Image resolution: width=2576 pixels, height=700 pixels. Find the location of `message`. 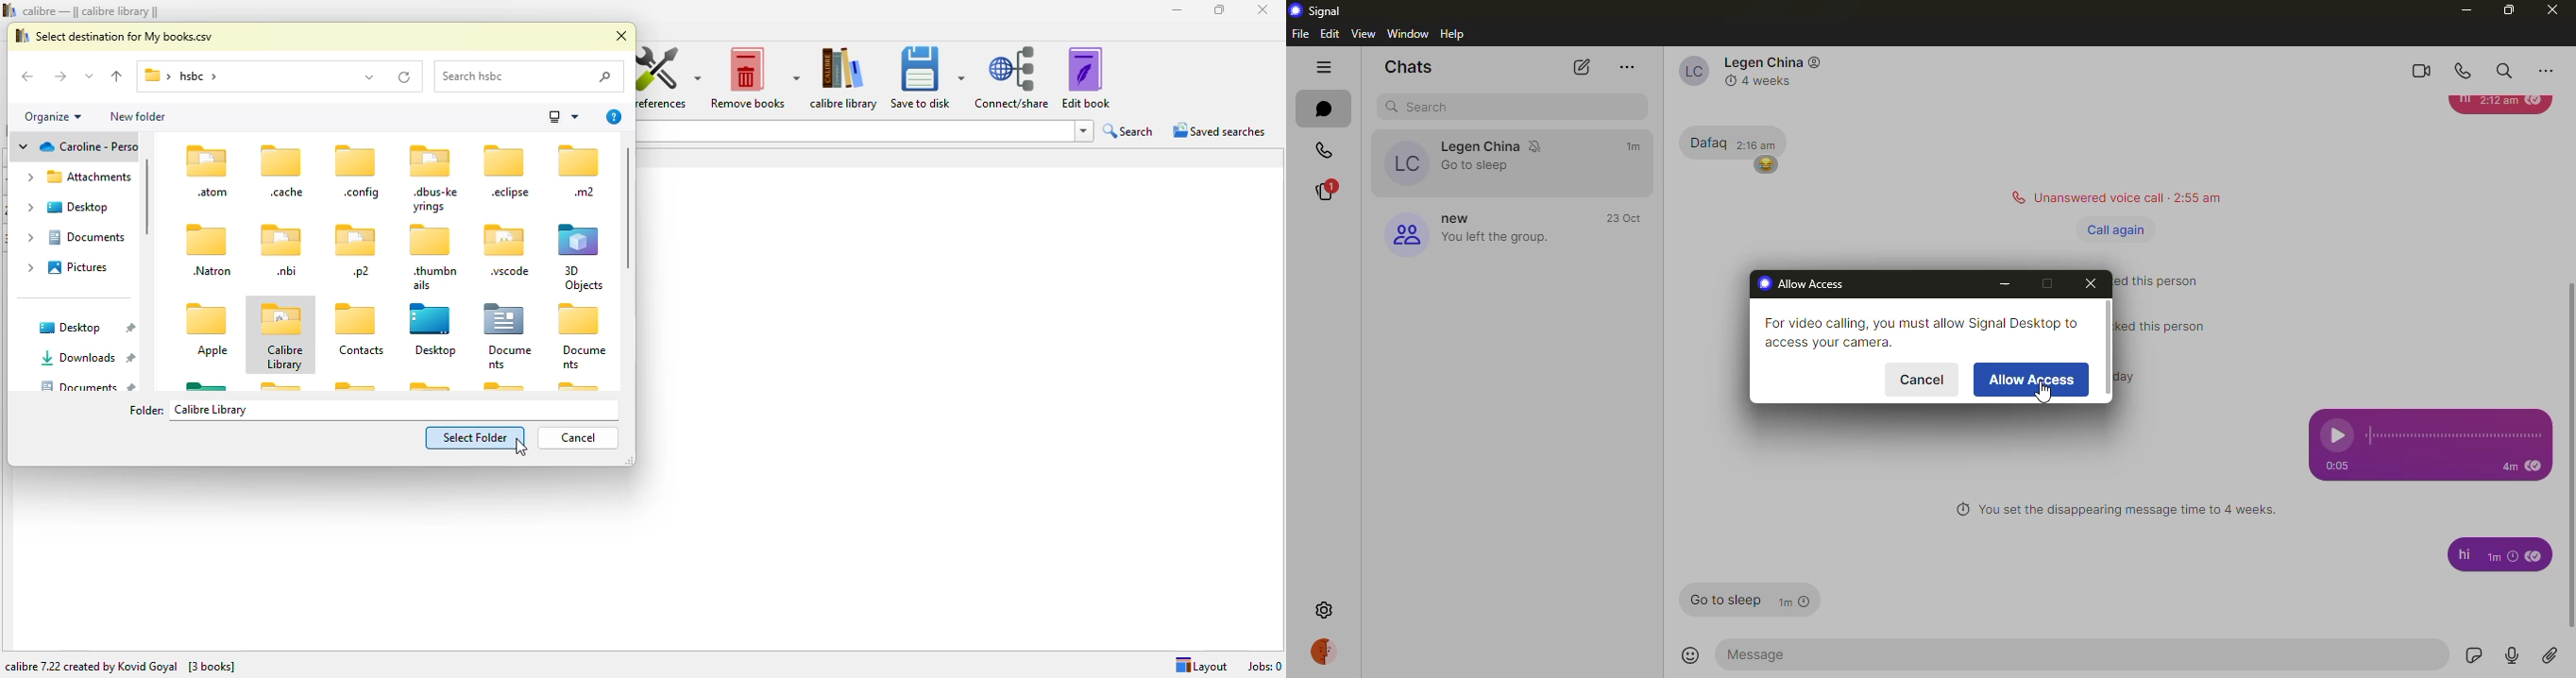

message is located at coordinates (1786, 653).